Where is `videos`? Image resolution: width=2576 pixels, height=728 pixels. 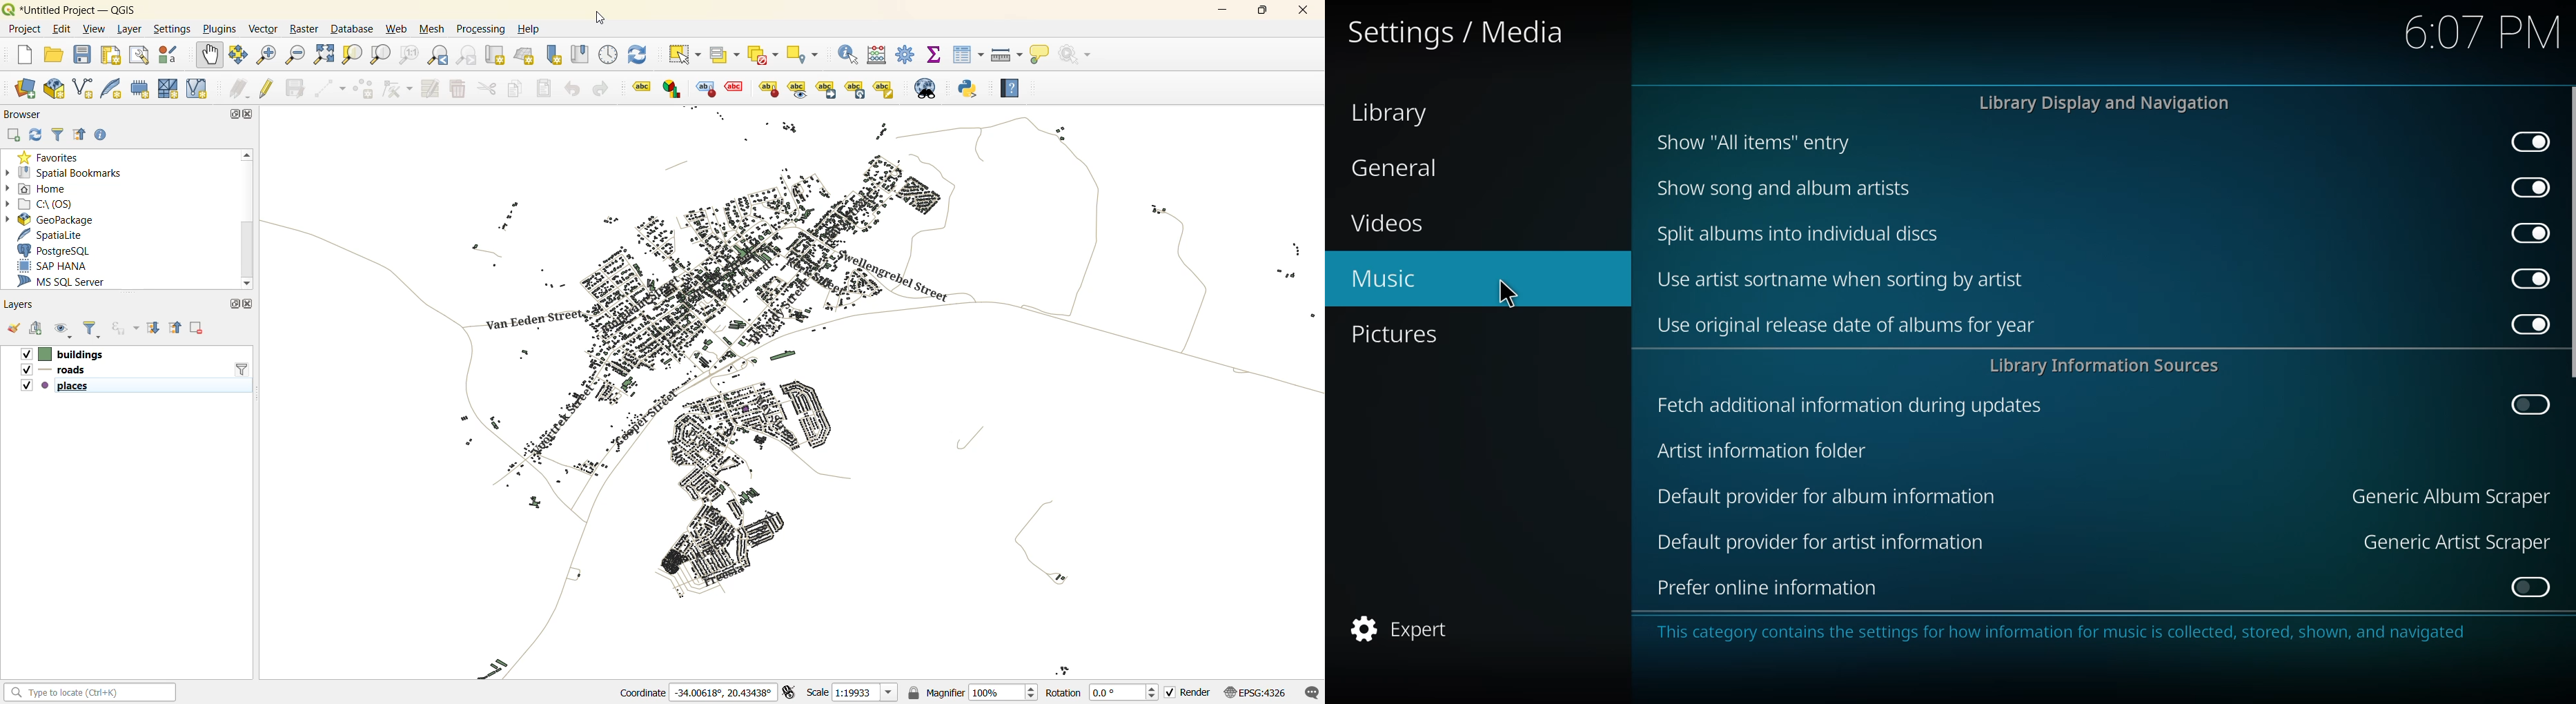 videos is located at coordinates (1387, 221).